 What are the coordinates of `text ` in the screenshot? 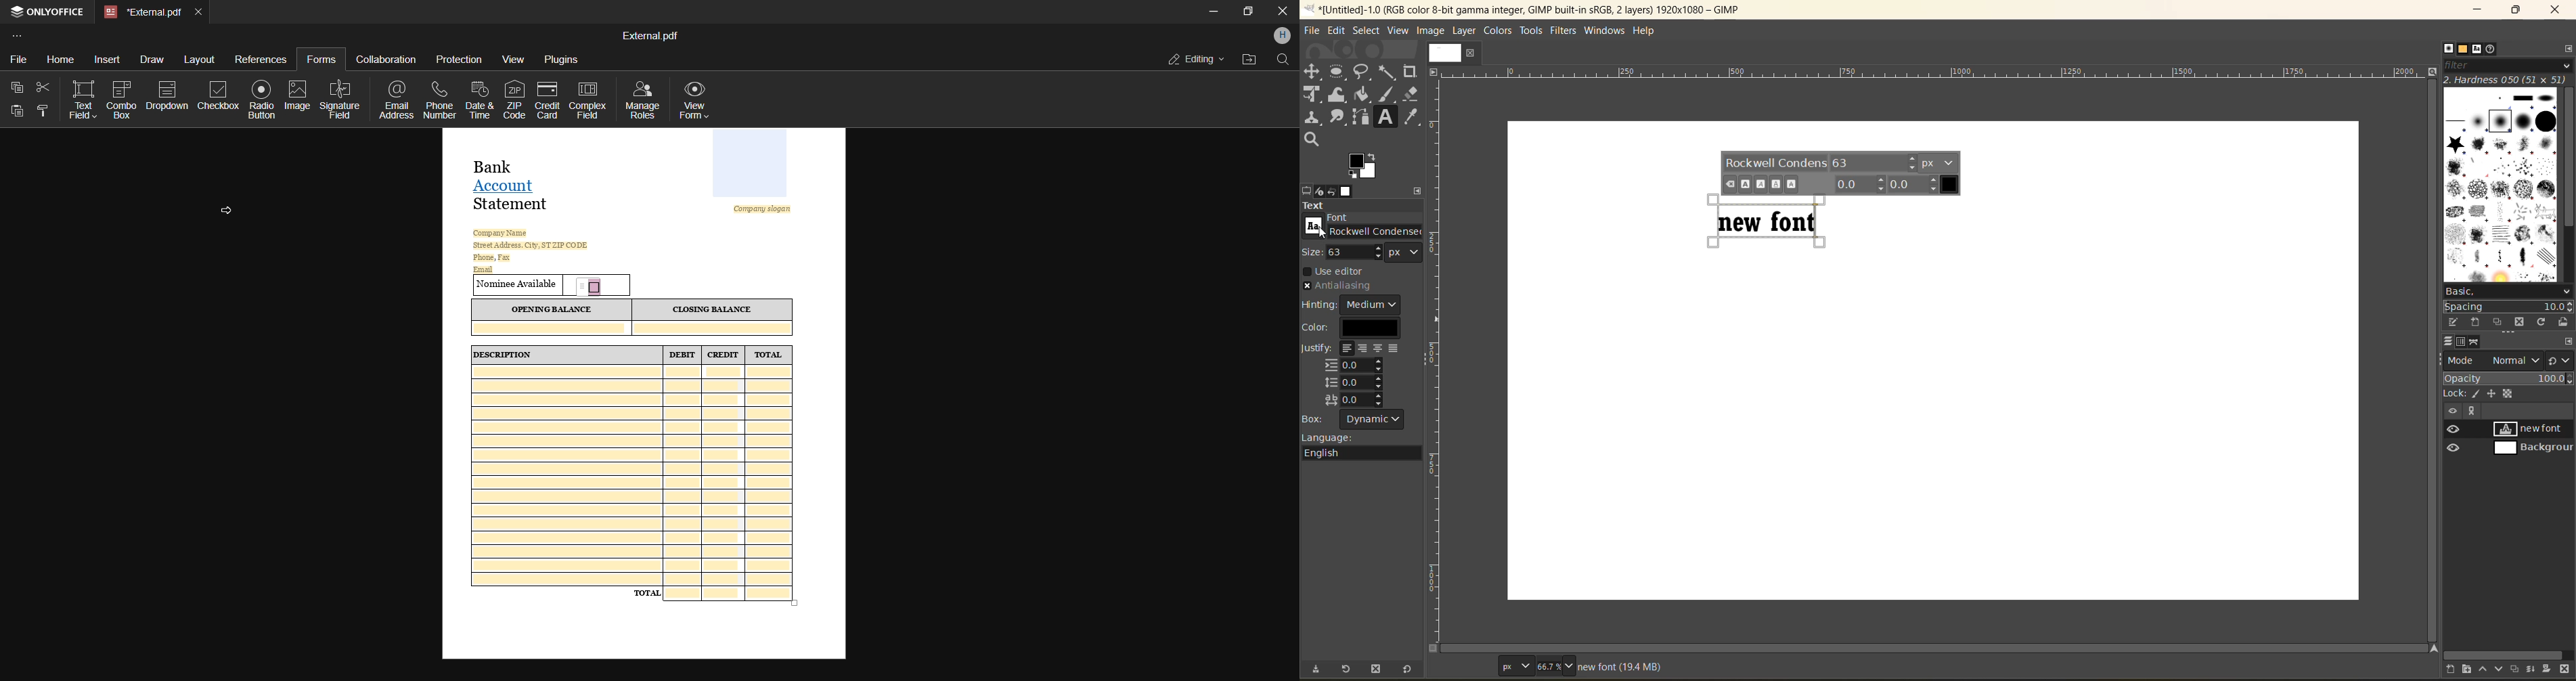 It's located at (1772, 220).